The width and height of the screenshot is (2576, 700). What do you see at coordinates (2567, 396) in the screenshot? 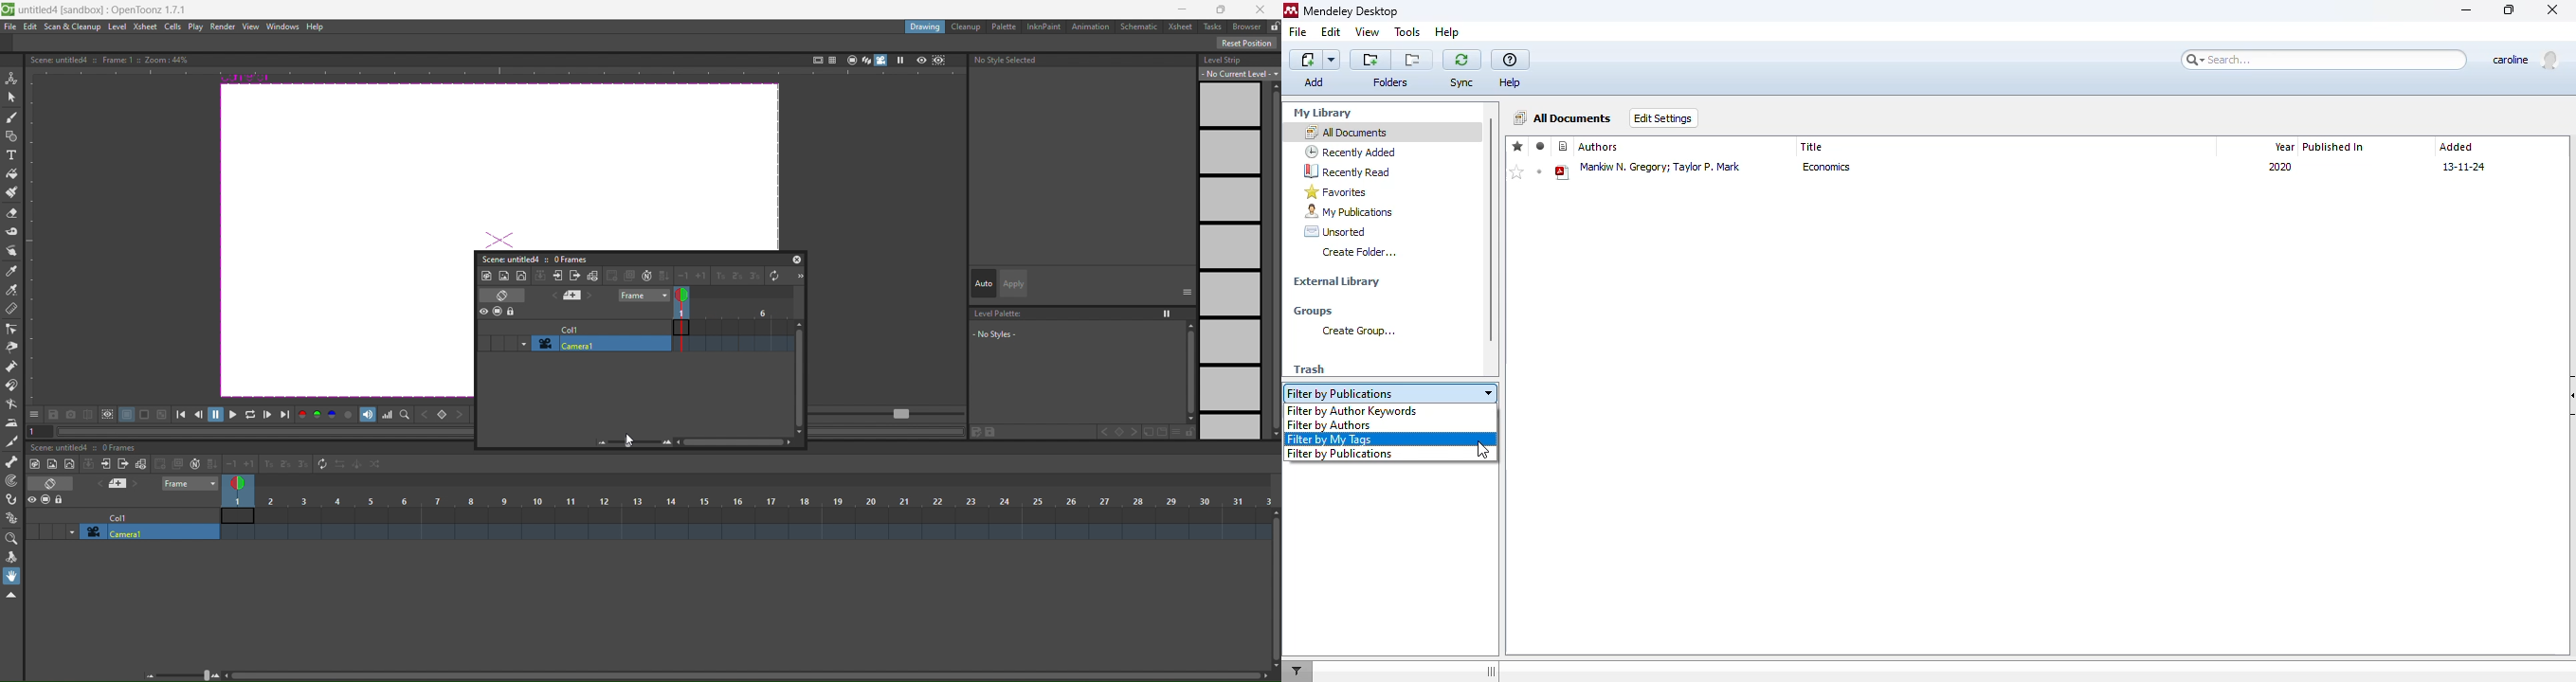
I see `hide` at bounding box center [2567, 396].